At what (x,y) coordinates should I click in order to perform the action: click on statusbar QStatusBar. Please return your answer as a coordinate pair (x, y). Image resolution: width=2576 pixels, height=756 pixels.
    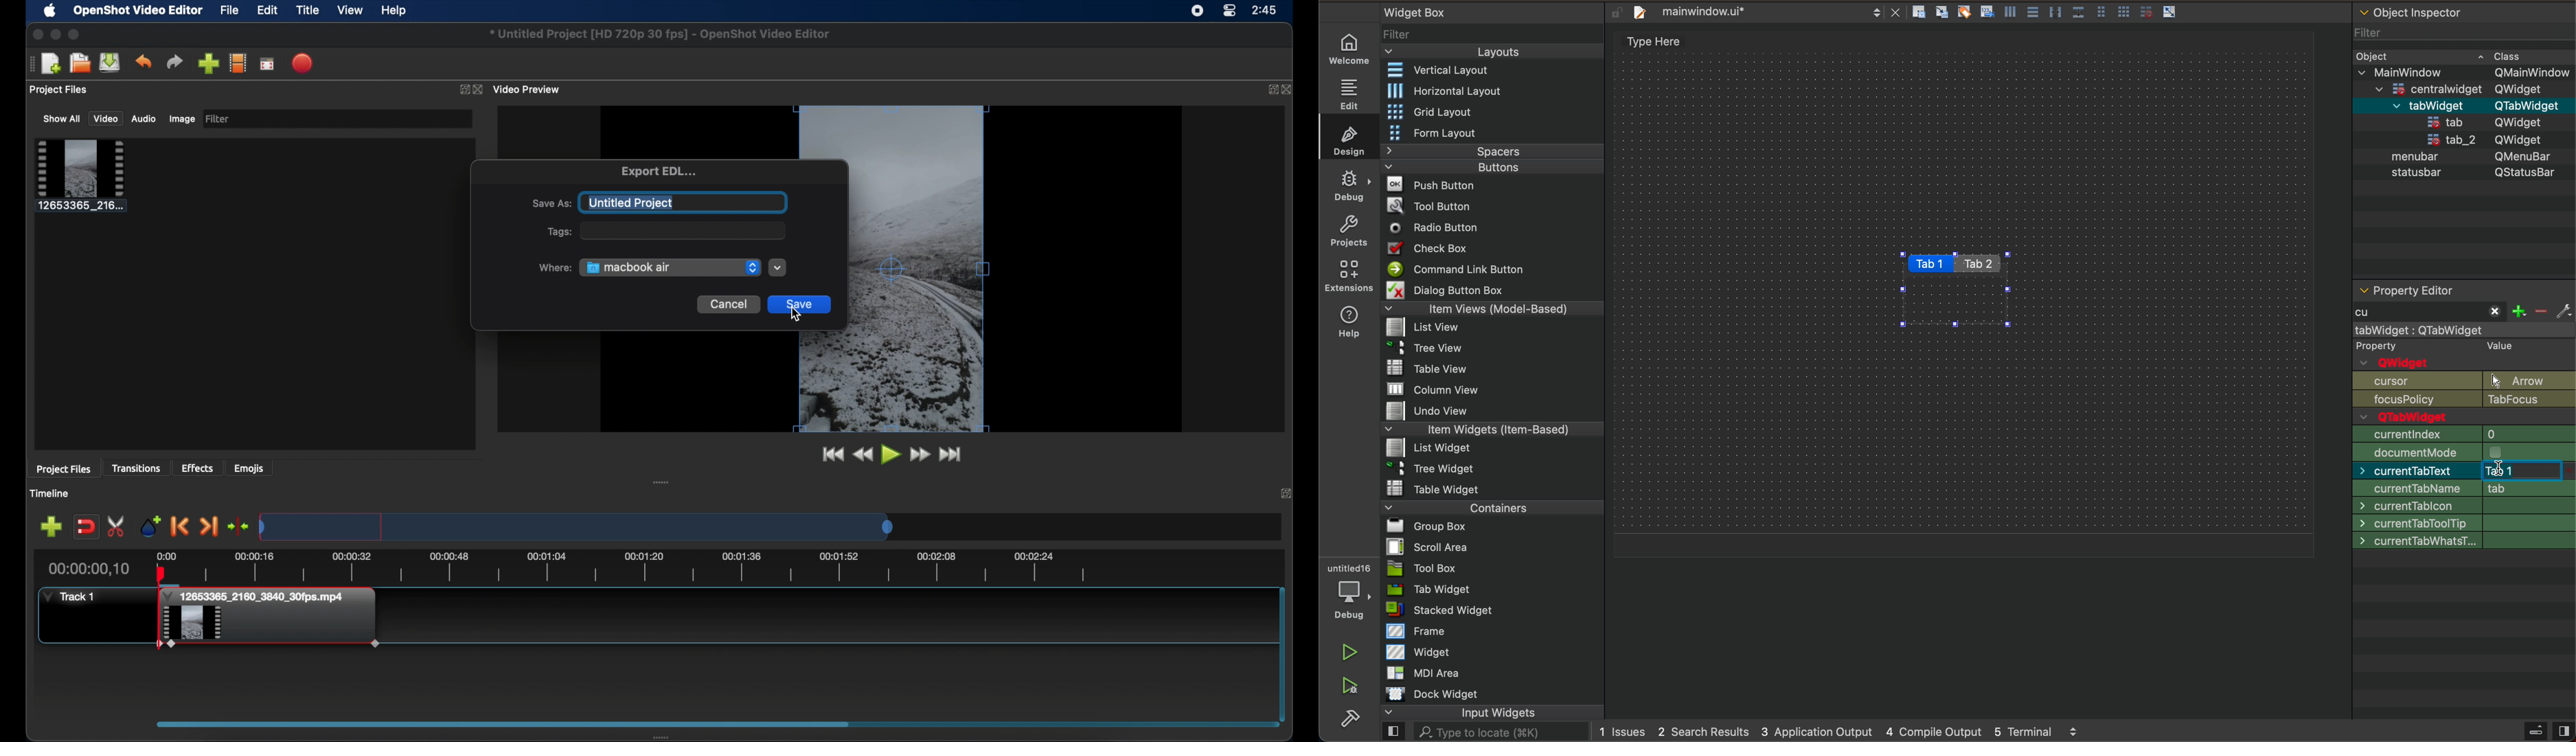
    Looking at the image, I should click on (2463, 121).